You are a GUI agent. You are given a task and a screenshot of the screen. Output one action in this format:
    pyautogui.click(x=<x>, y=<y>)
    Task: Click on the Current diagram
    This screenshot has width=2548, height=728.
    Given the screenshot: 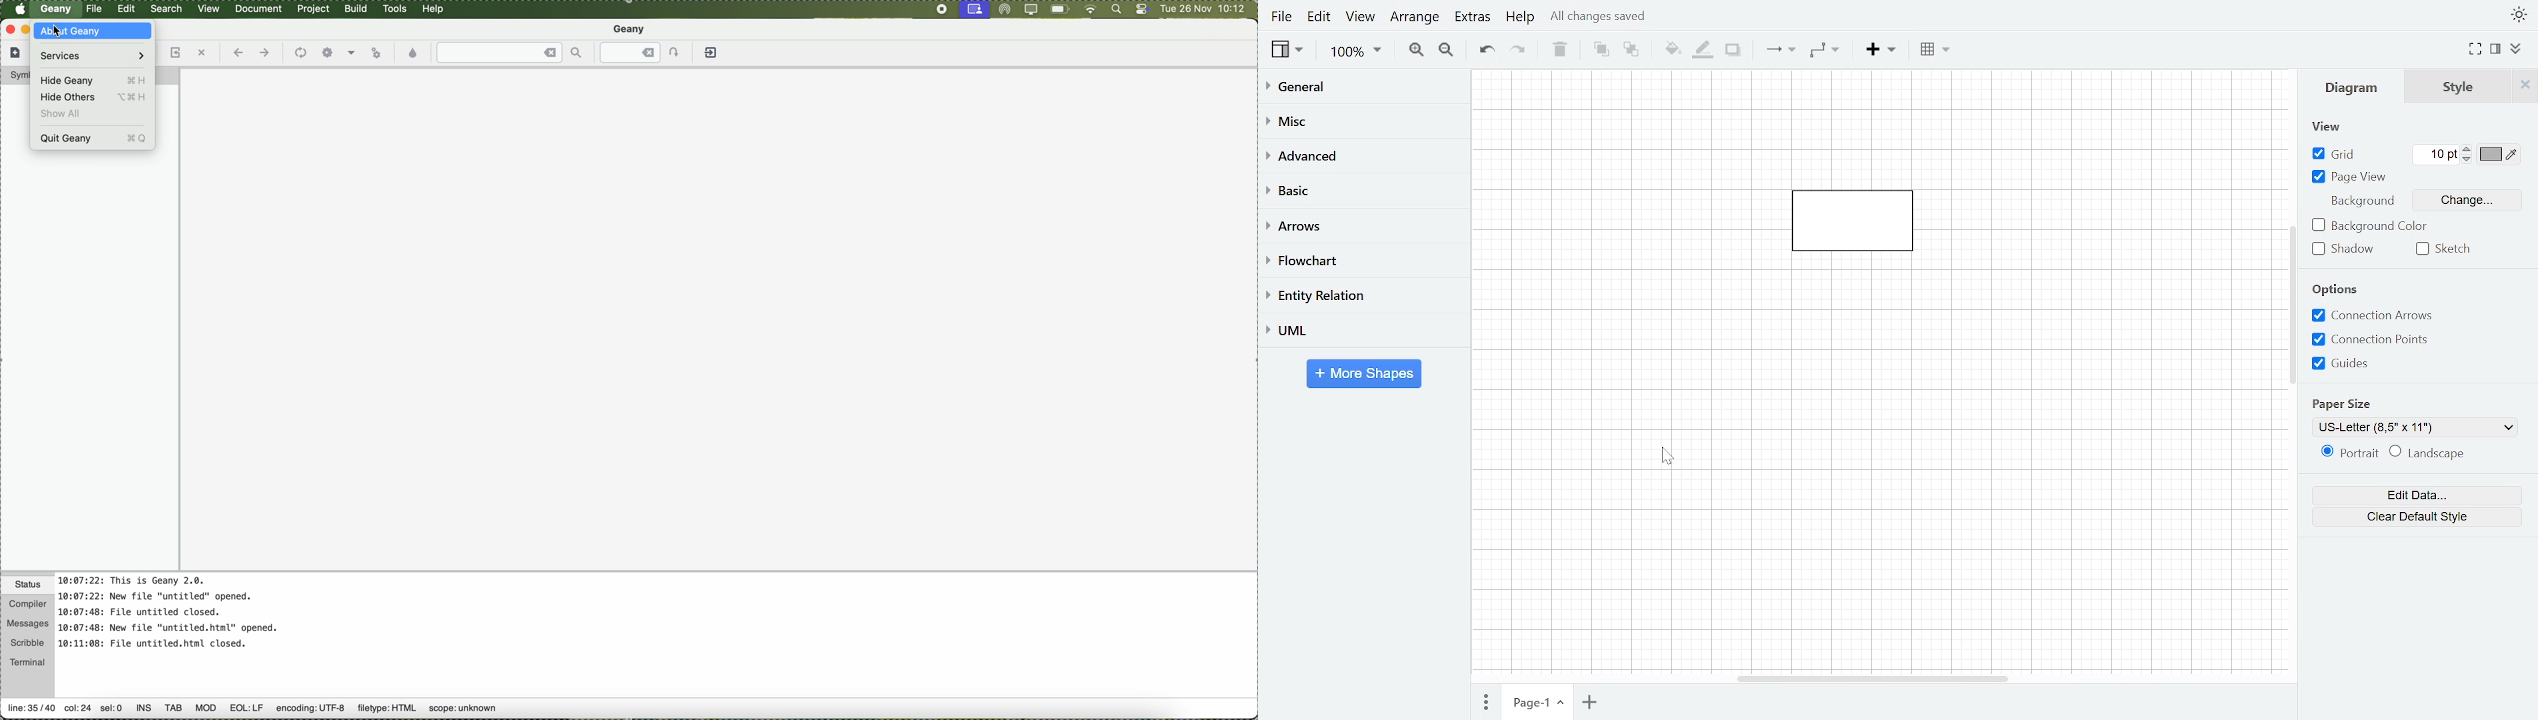 What is the action you would take?
    pyautogui.click(x=1866, y=230)
    